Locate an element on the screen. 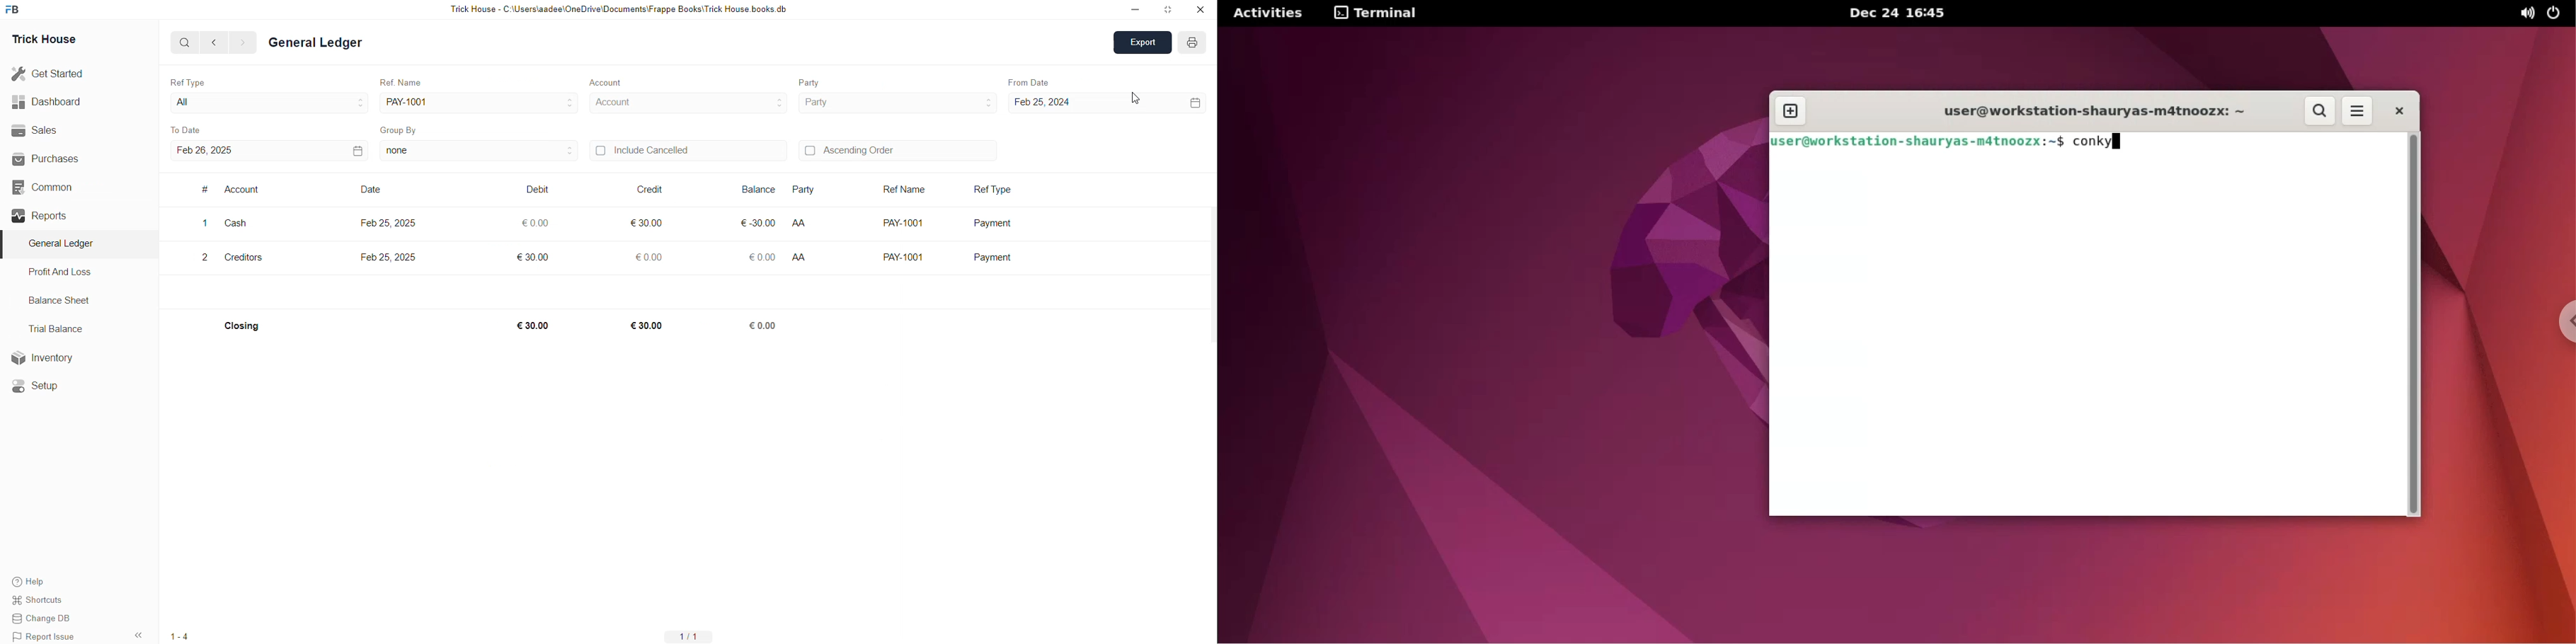 This screenshot has height=644, width=2576. Group By is located at coordinates (401, 126).